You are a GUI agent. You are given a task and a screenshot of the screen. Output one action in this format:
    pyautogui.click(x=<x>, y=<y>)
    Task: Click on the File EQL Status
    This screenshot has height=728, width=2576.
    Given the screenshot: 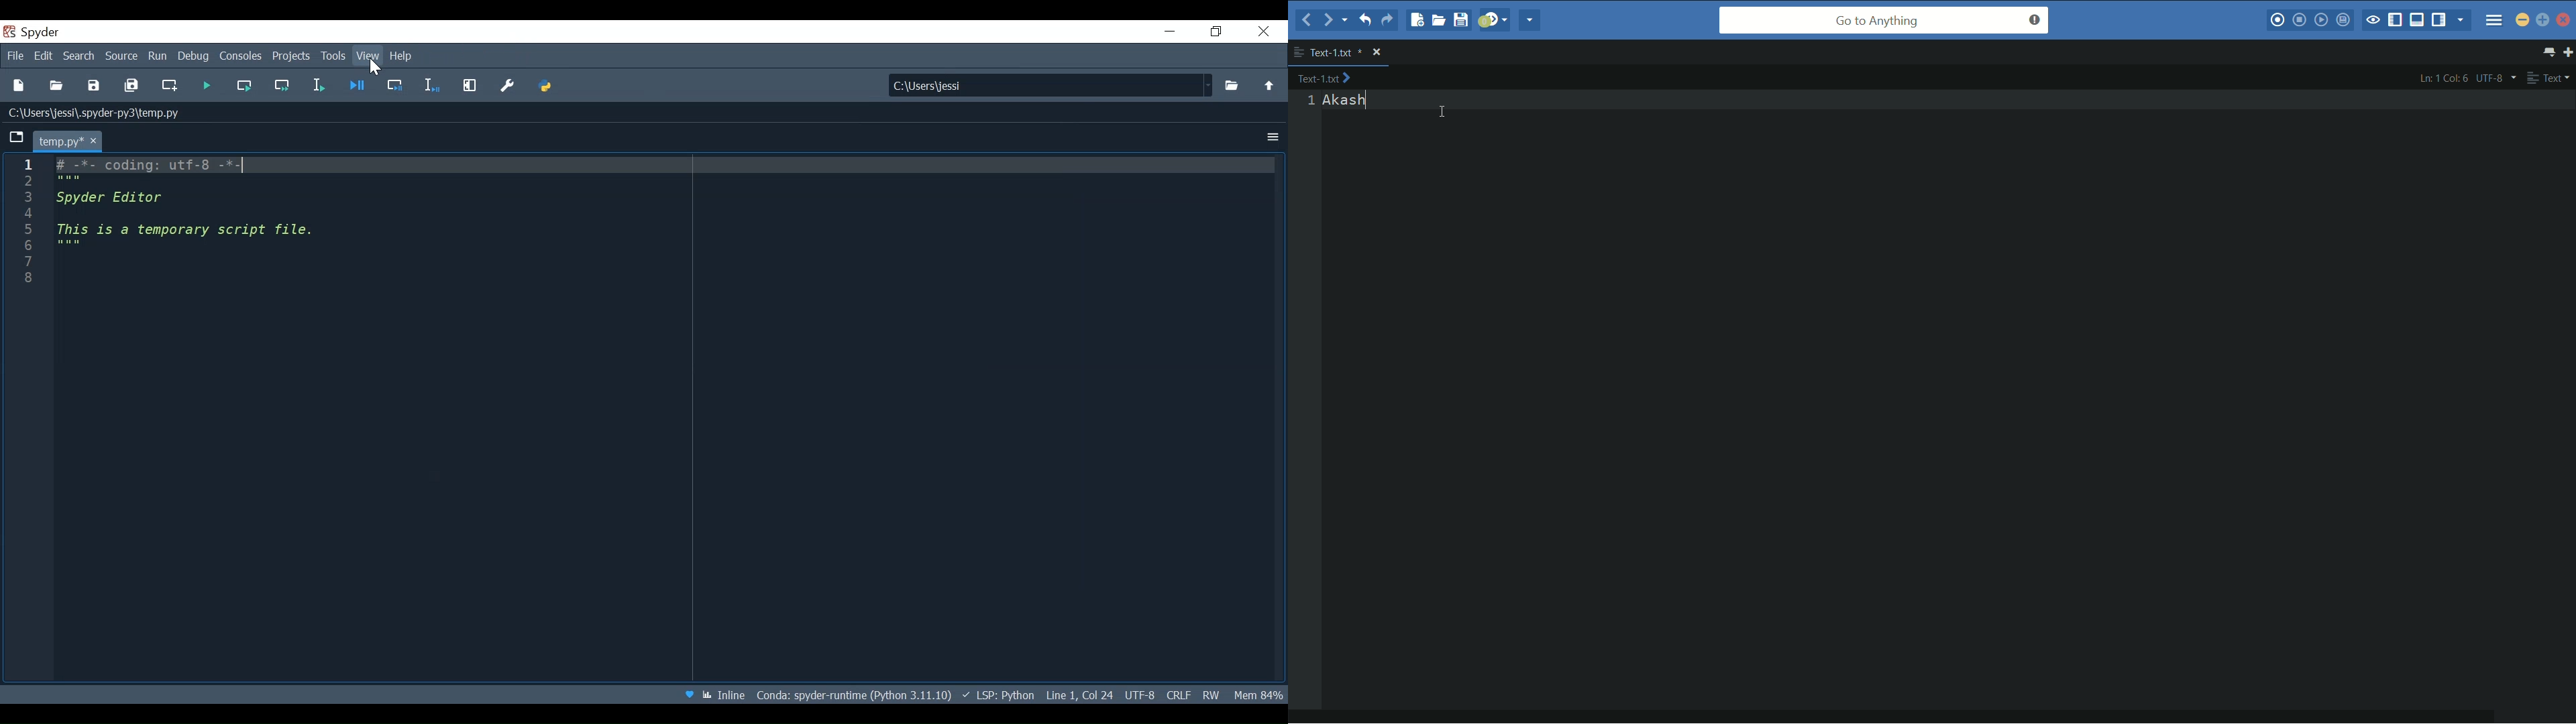 What is the action you would take?
    pyautogui.click(x=1178, y=693)
    